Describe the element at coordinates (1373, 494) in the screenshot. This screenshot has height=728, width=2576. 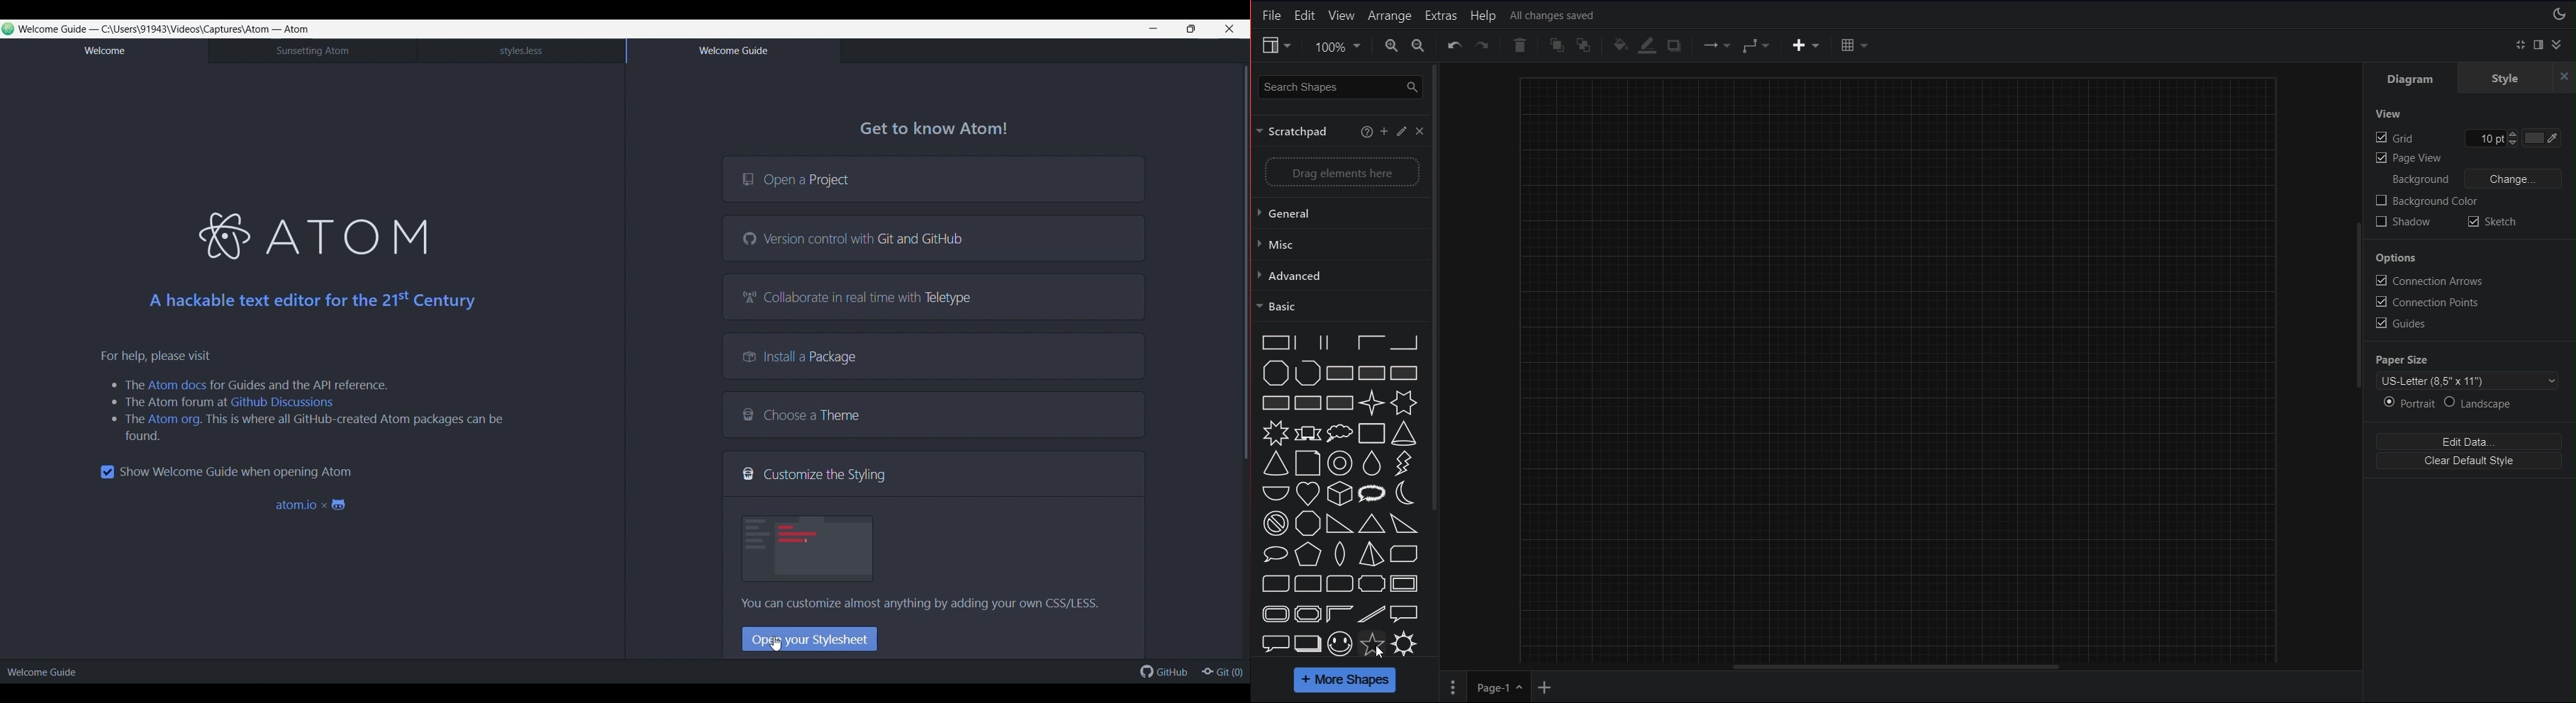
I see `loud callout` at that location.